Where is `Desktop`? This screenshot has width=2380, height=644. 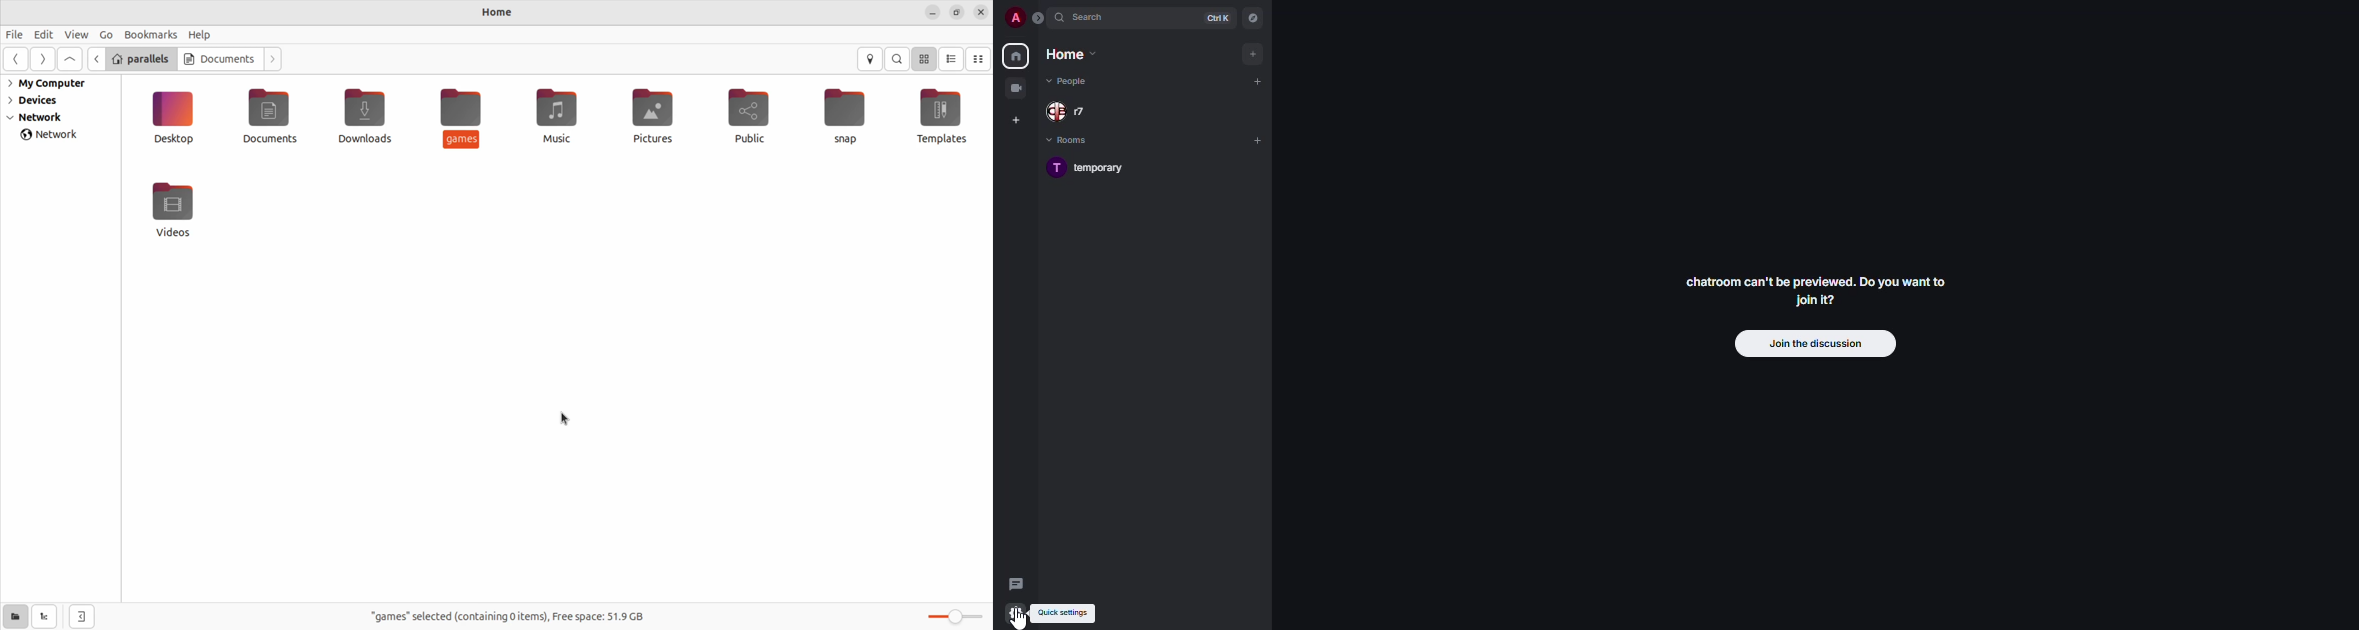
Desktop is located at coordinates (177, 117).